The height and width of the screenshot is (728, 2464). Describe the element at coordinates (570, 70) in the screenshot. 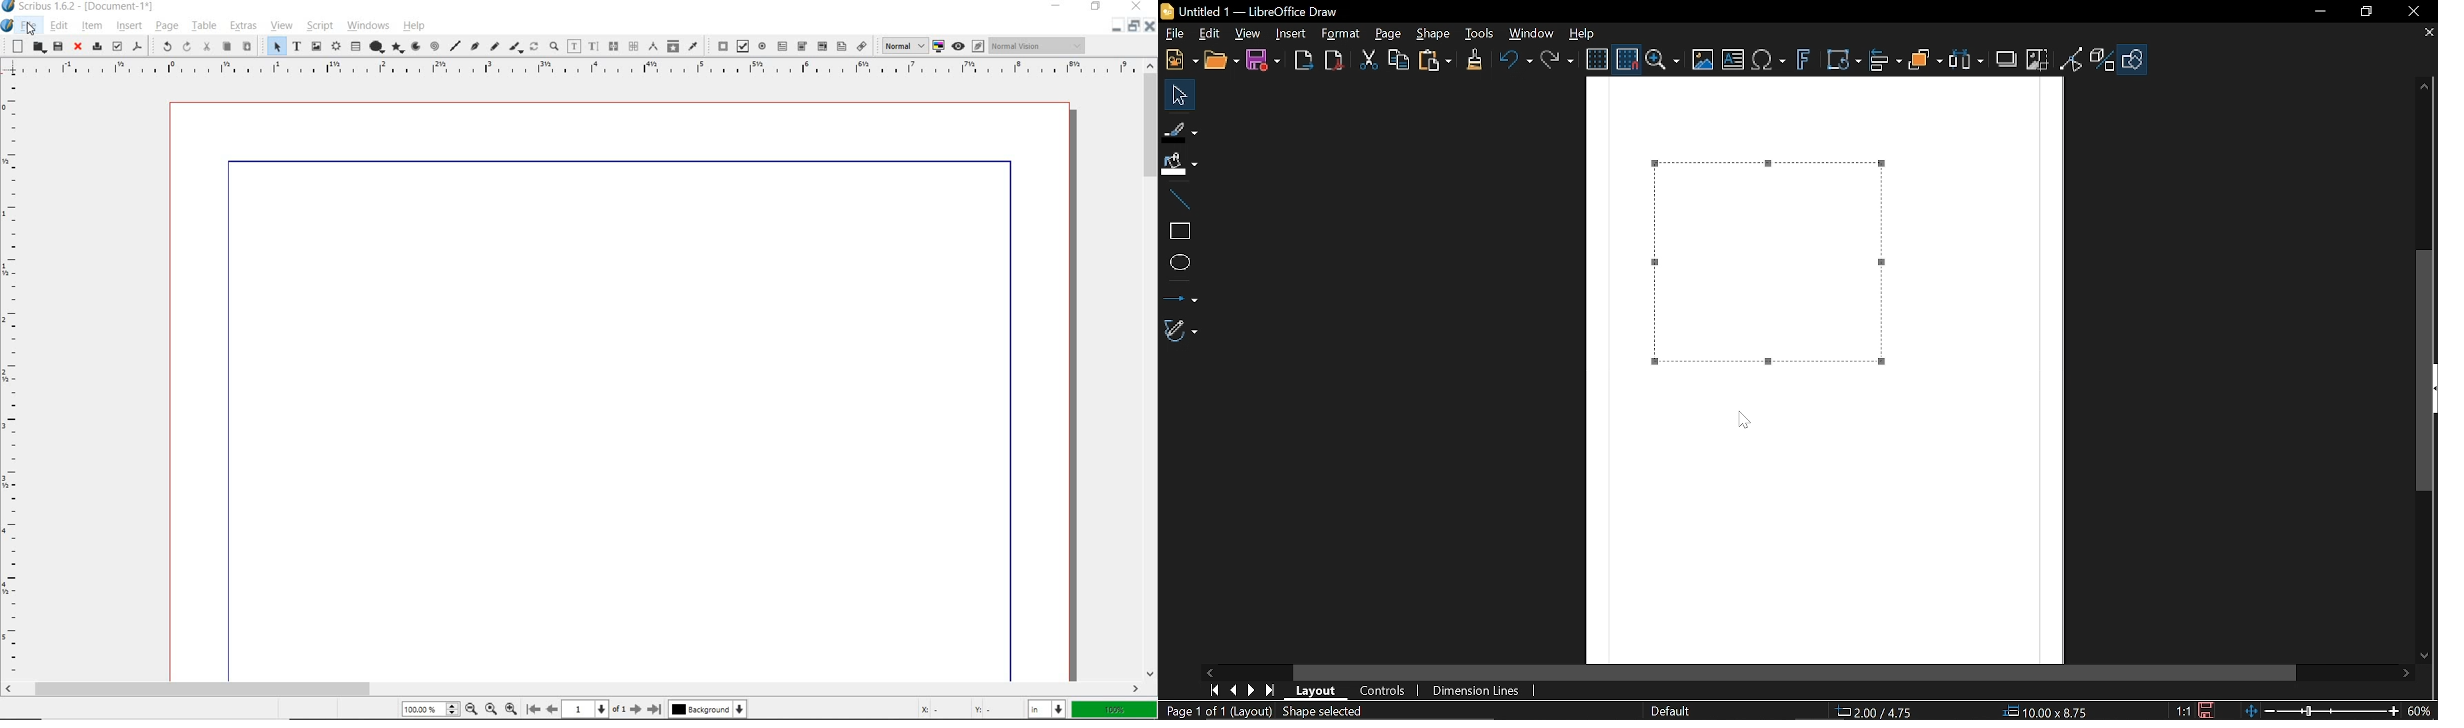

I see `Horizontal Margin` at that location.